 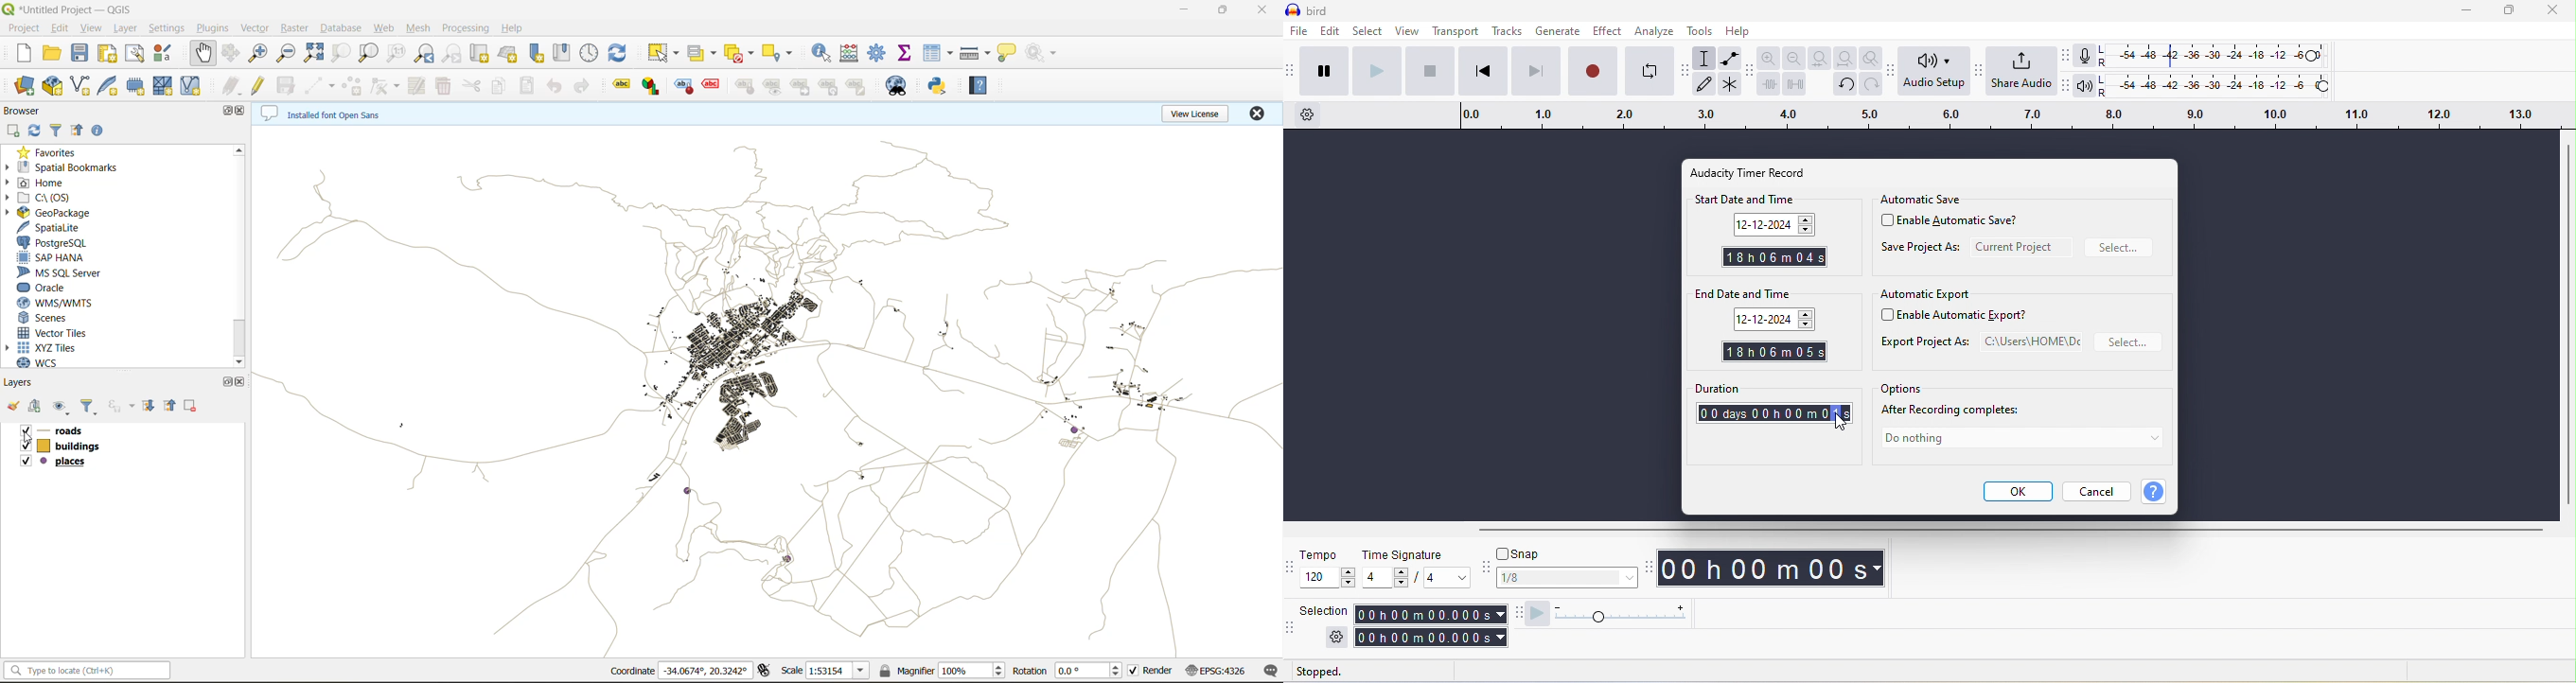 What do you see at coordinates (1927, 198) in the screenshot?
I see `automatic save` at bounding box center [1927, 198].